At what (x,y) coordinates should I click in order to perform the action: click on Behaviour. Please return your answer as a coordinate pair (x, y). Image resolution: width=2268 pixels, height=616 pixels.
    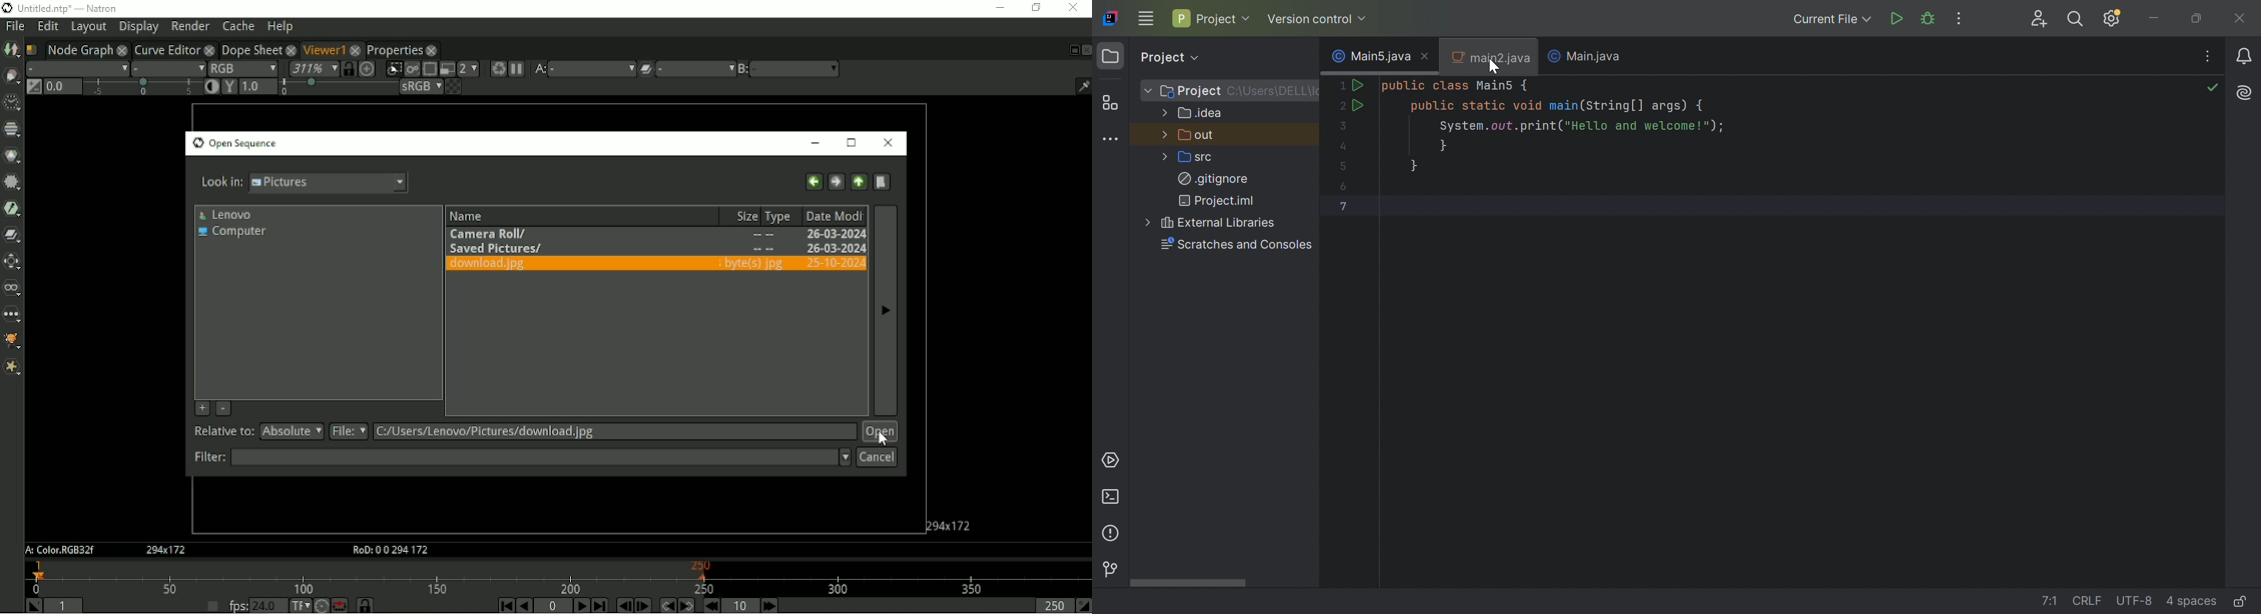
    Looking at the image, I should click on (339, 605).